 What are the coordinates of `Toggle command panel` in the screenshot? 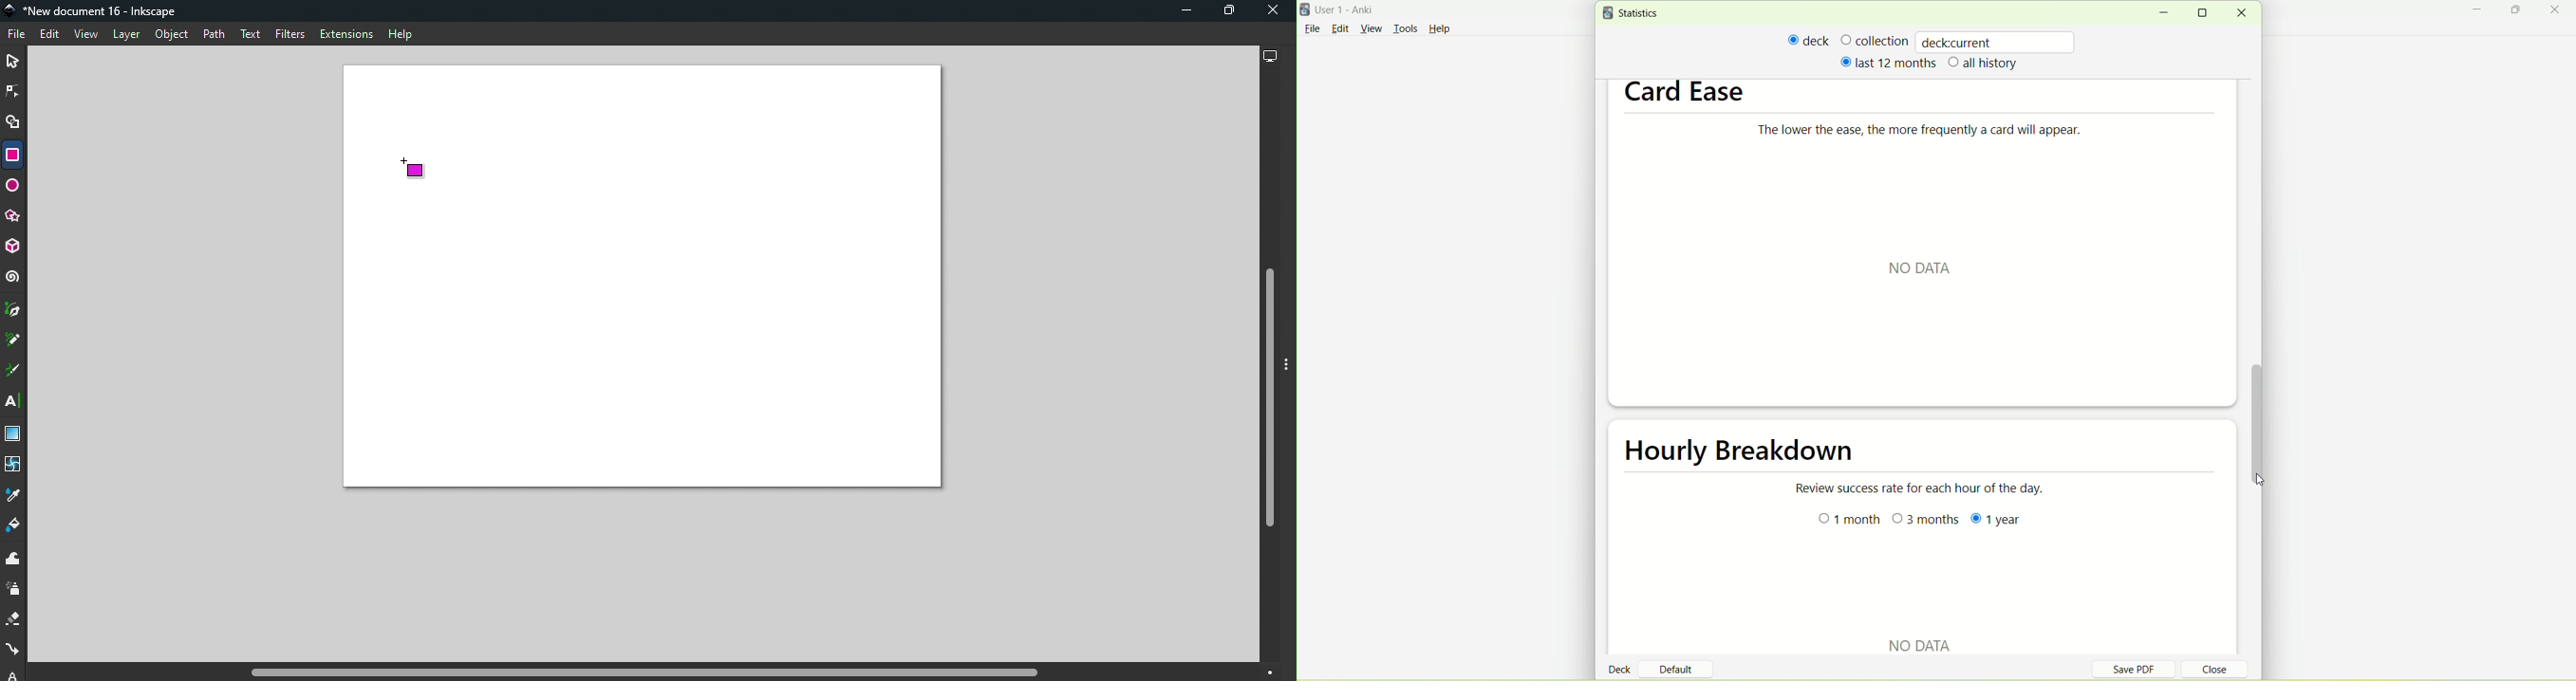 It's located at (1289, 366).